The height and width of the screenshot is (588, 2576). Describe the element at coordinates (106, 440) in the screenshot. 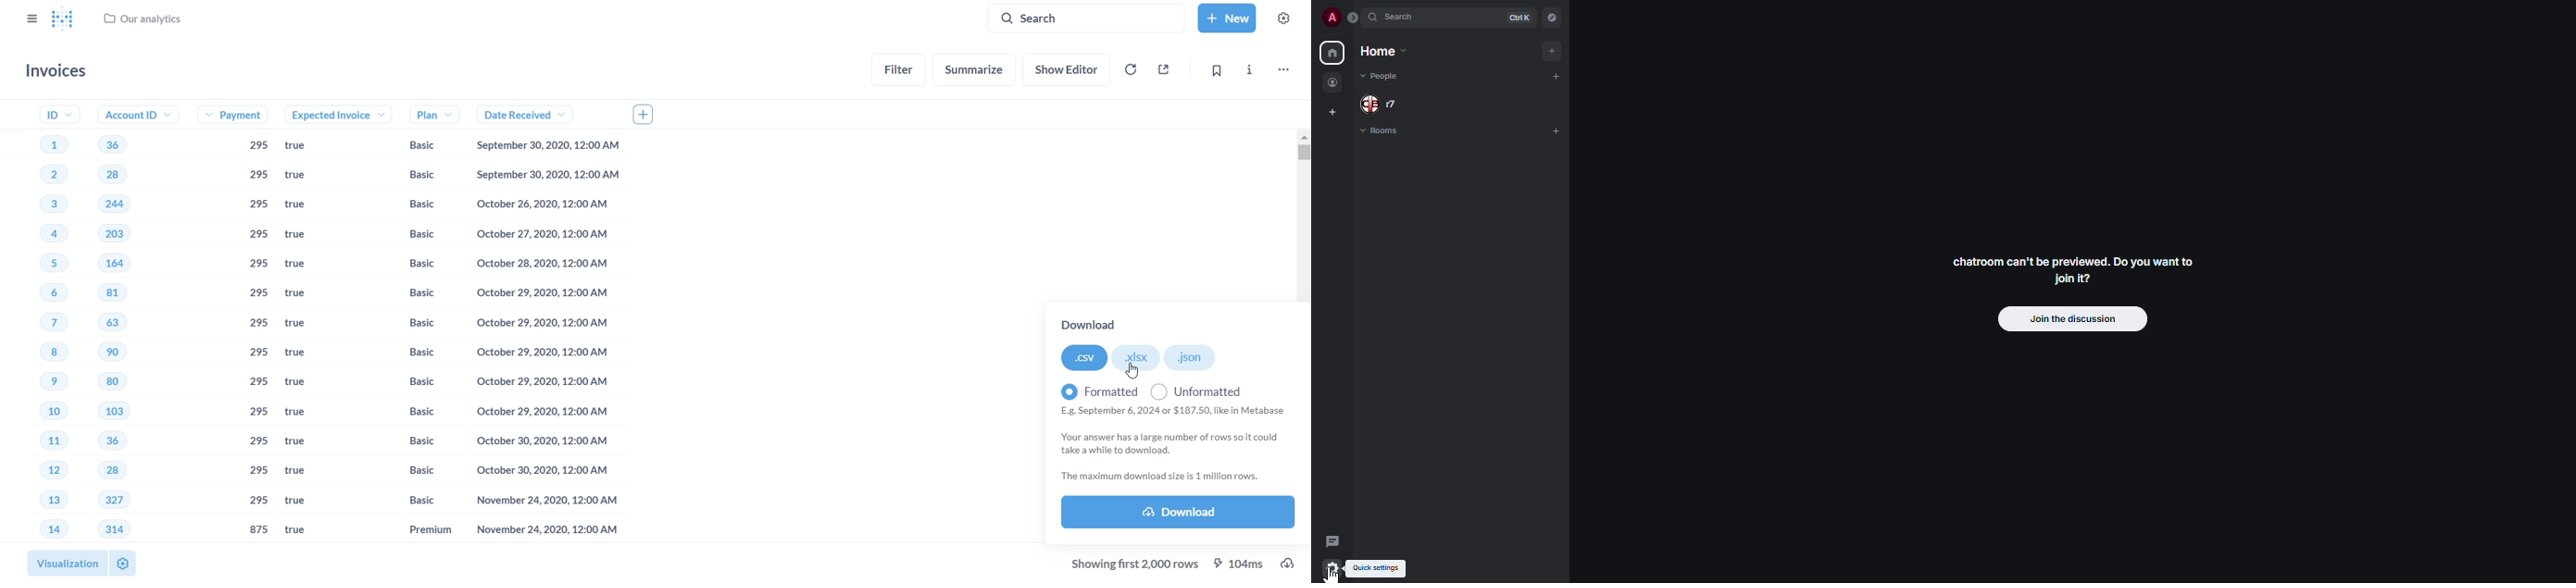

I see `36` at that location.